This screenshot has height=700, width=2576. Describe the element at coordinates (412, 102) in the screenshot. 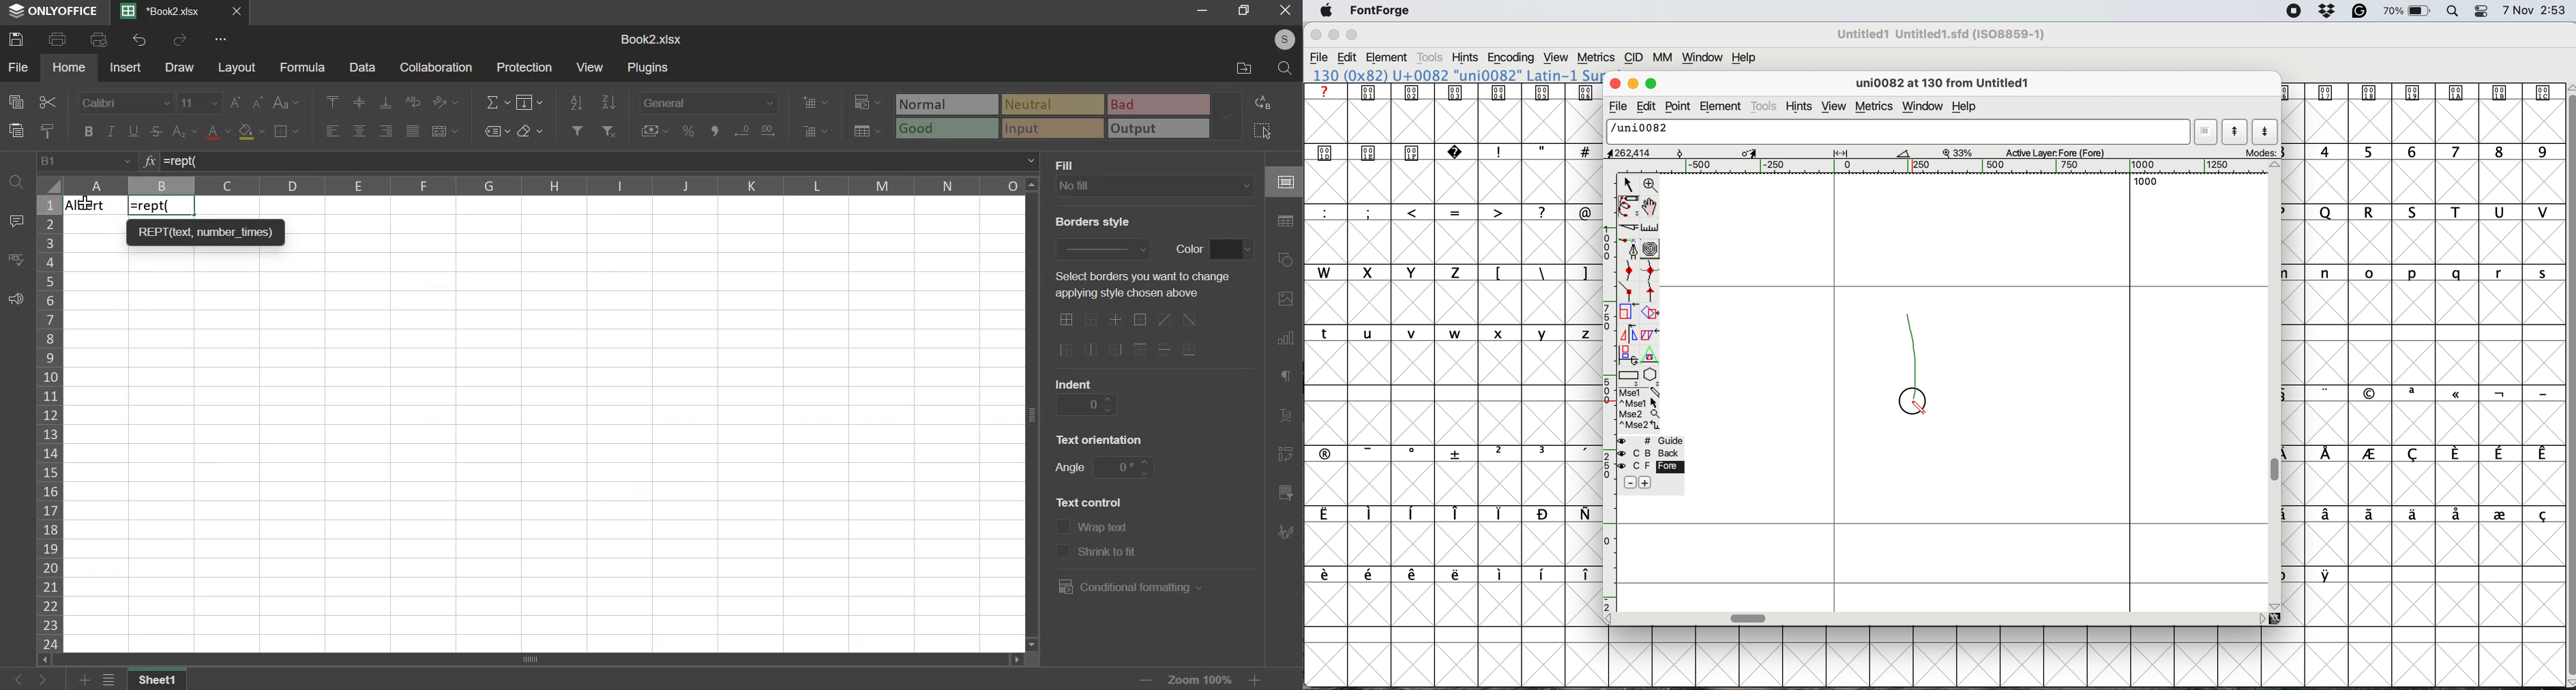

I see `wrap text` at that location.